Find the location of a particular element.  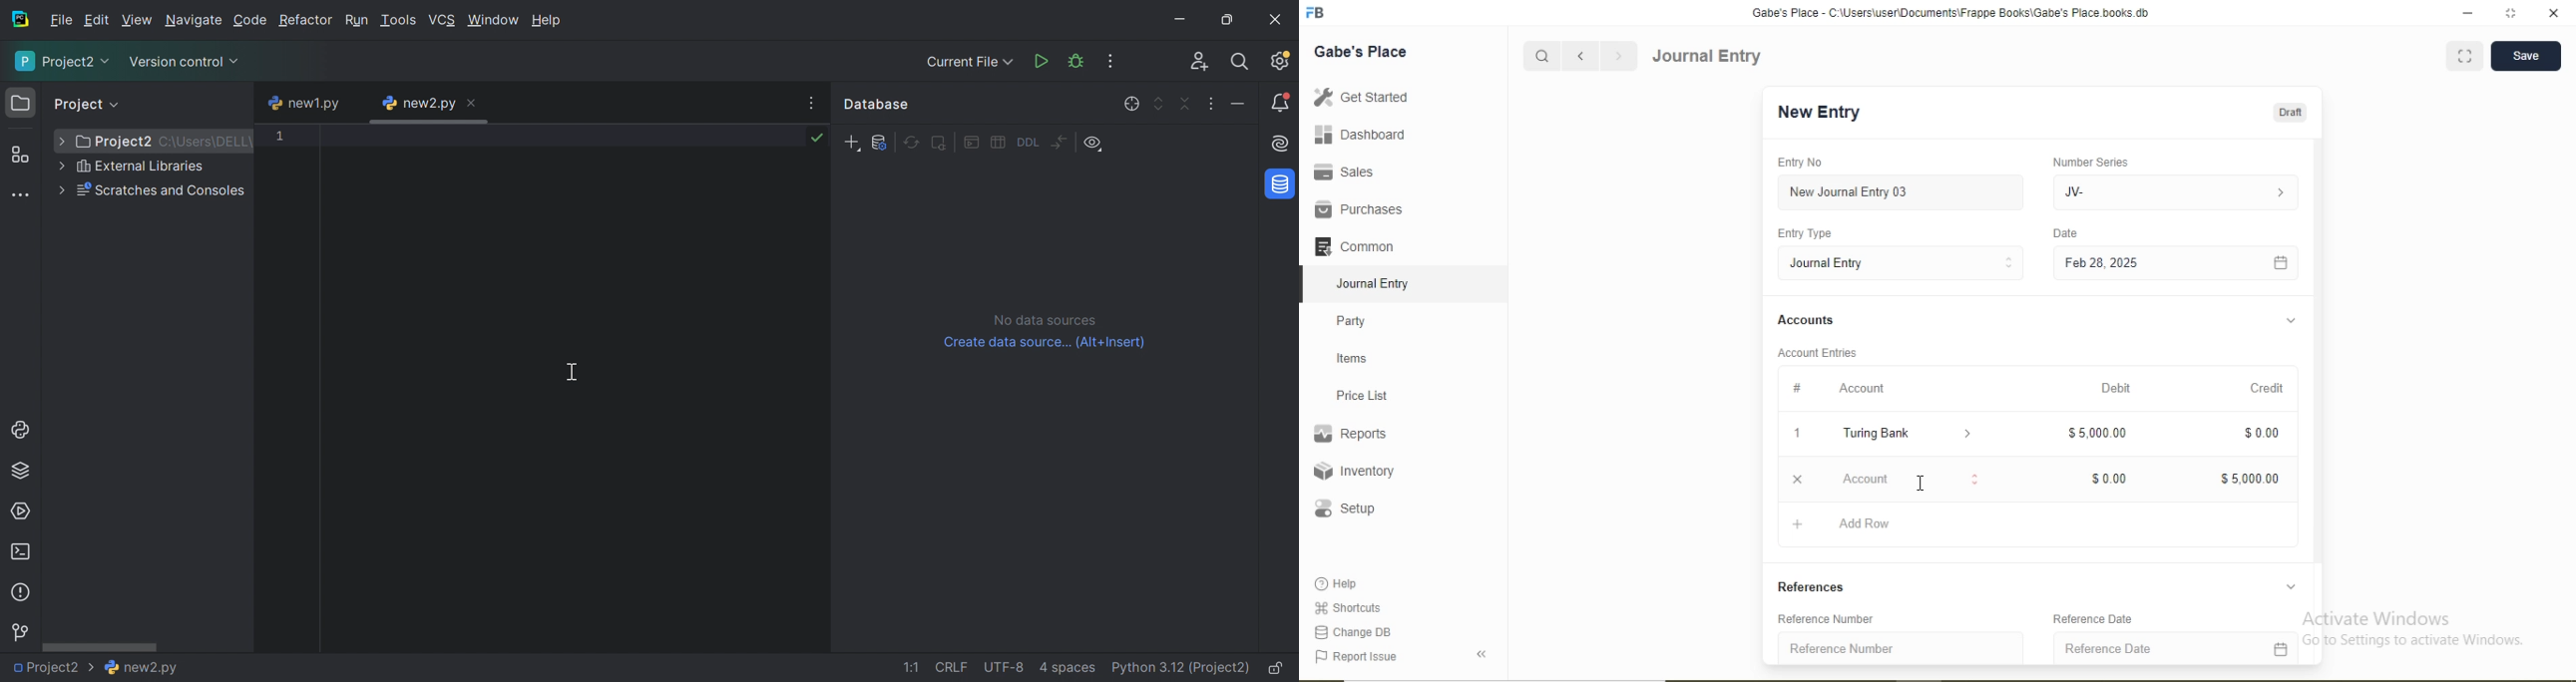

$5,000.00 is located at coordinates (2097, 432).